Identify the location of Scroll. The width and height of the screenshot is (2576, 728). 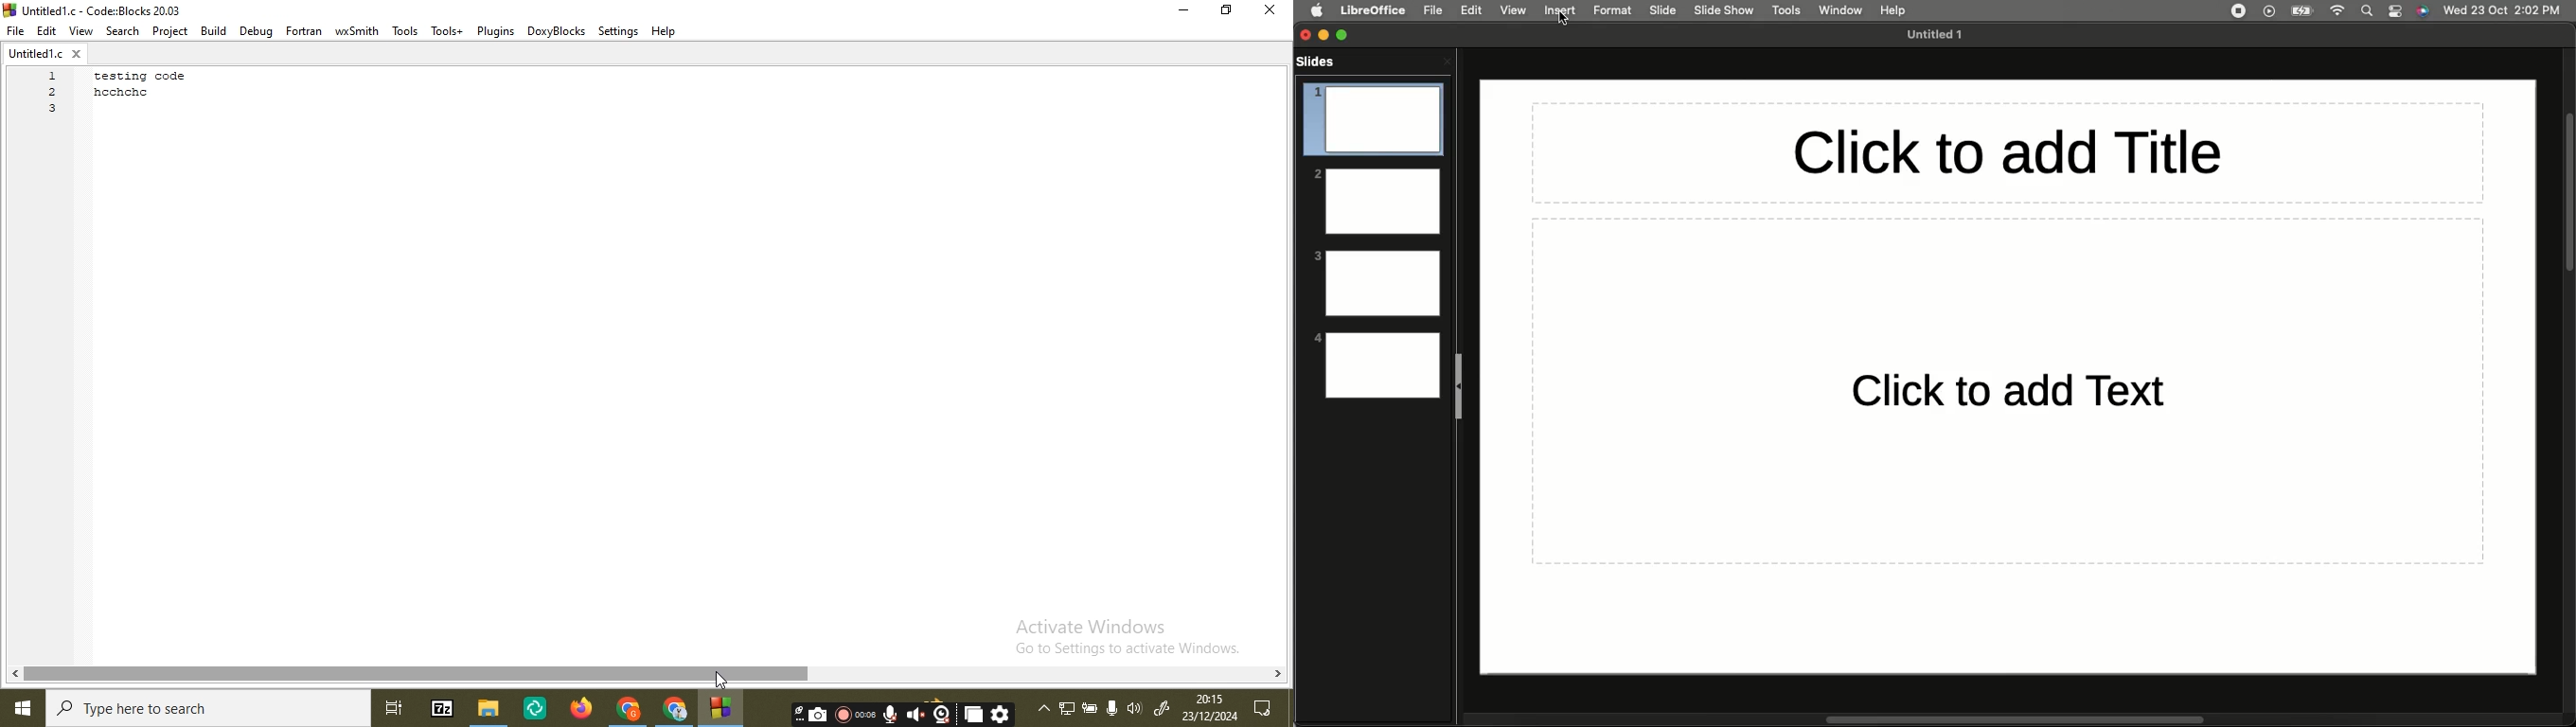
(2010, 720).